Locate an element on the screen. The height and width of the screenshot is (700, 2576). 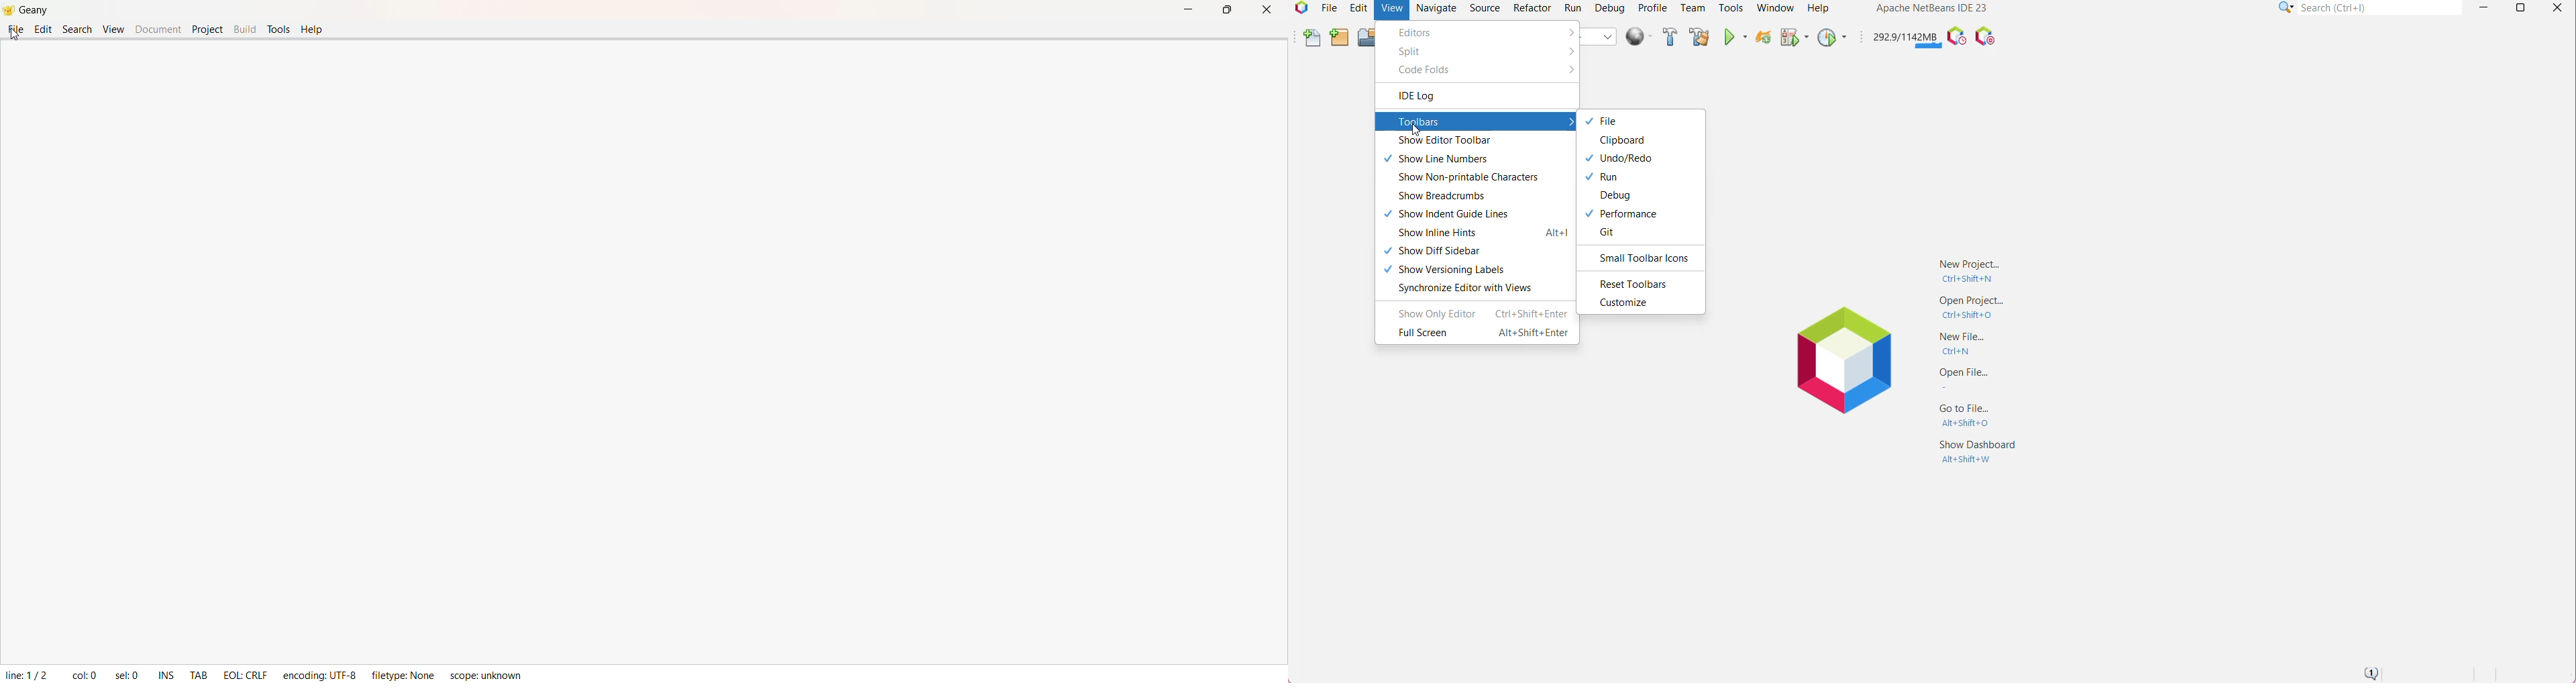
Go to File is located at coordinates (1972, 414).